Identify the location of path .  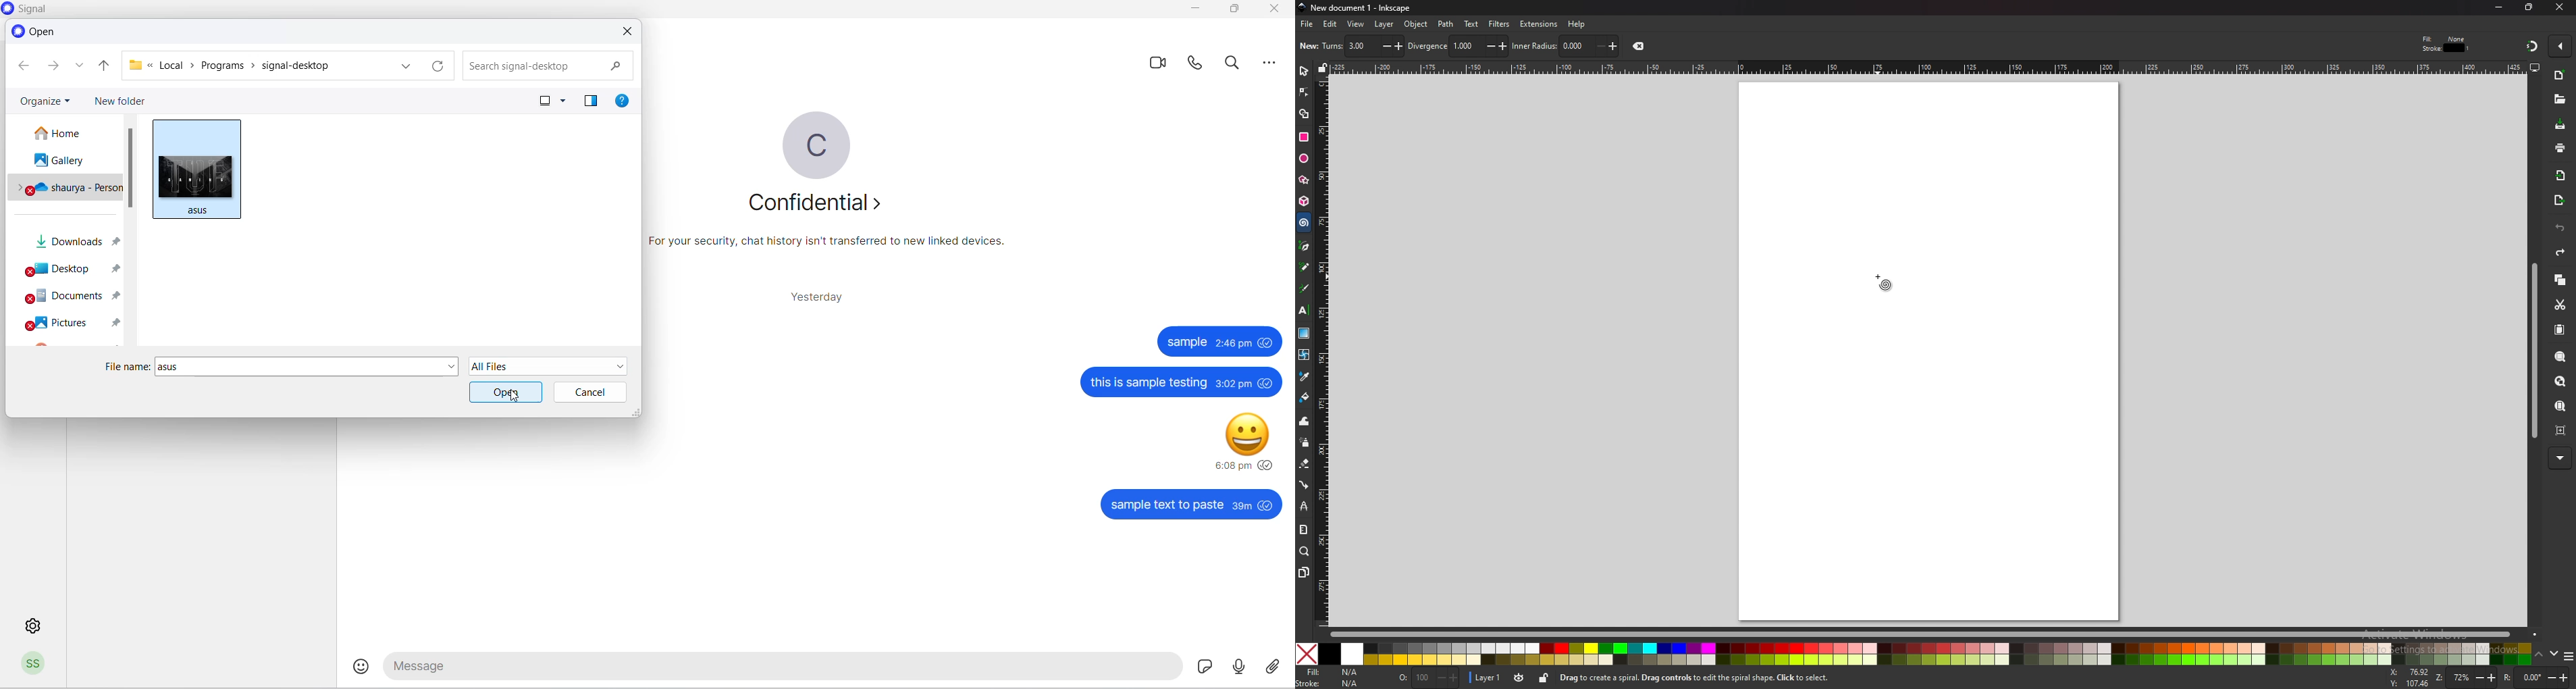
(254, 65).